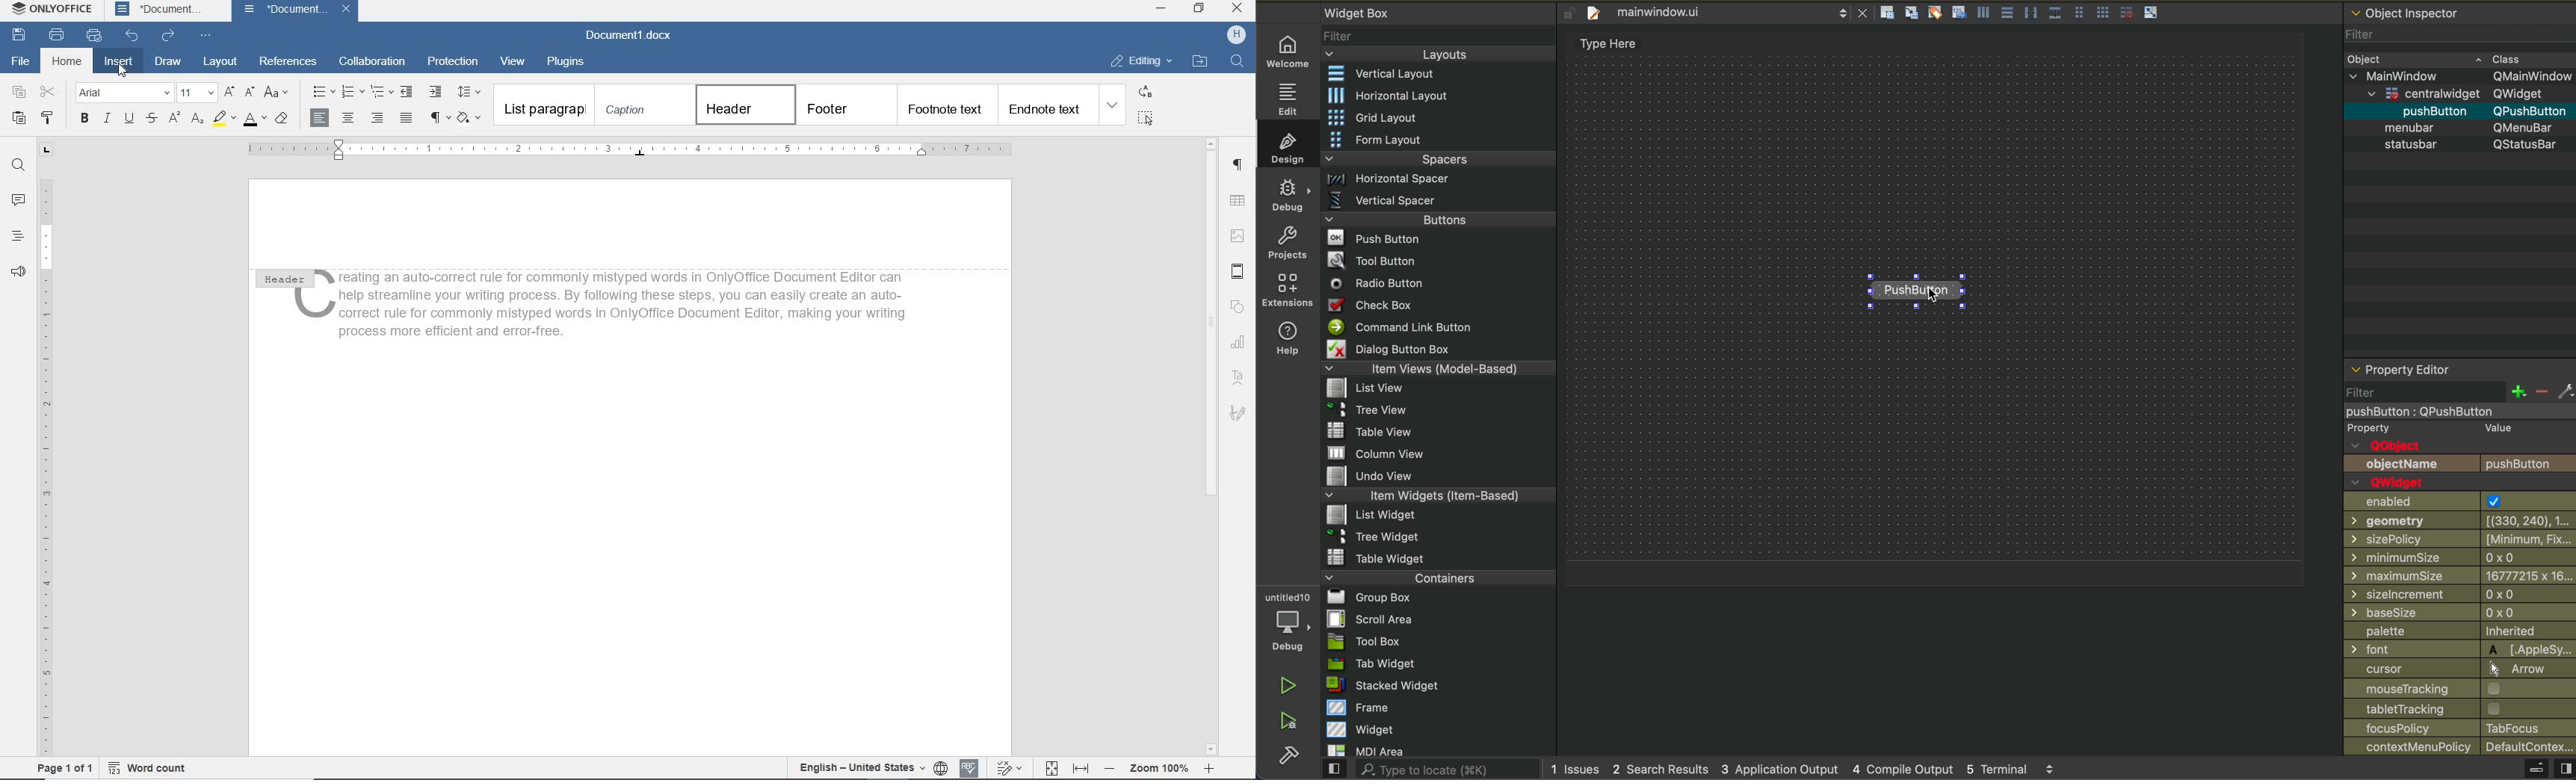 The height and width of the screenshot is (784, 2576). Describe the element at coordinates (1441, 350) in the screenshot. I see `dialog button` at that location.